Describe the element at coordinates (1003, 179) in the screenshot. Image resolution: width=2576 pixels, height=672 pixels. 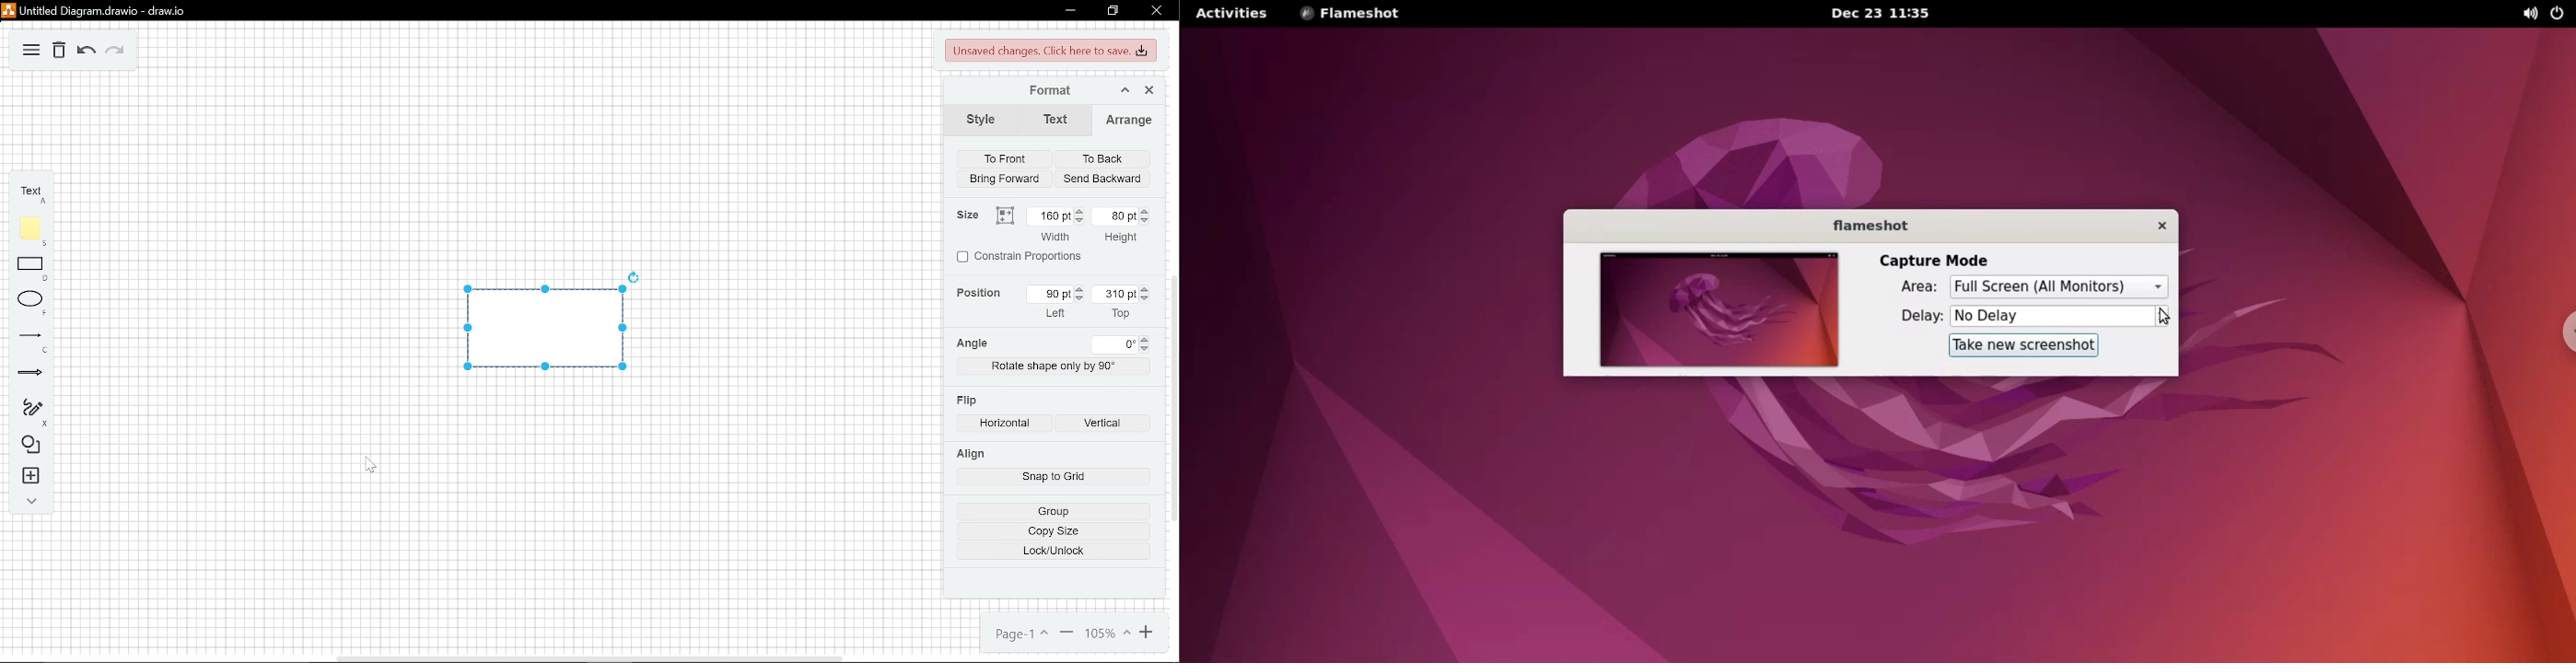
I see `bring forward` at that location.